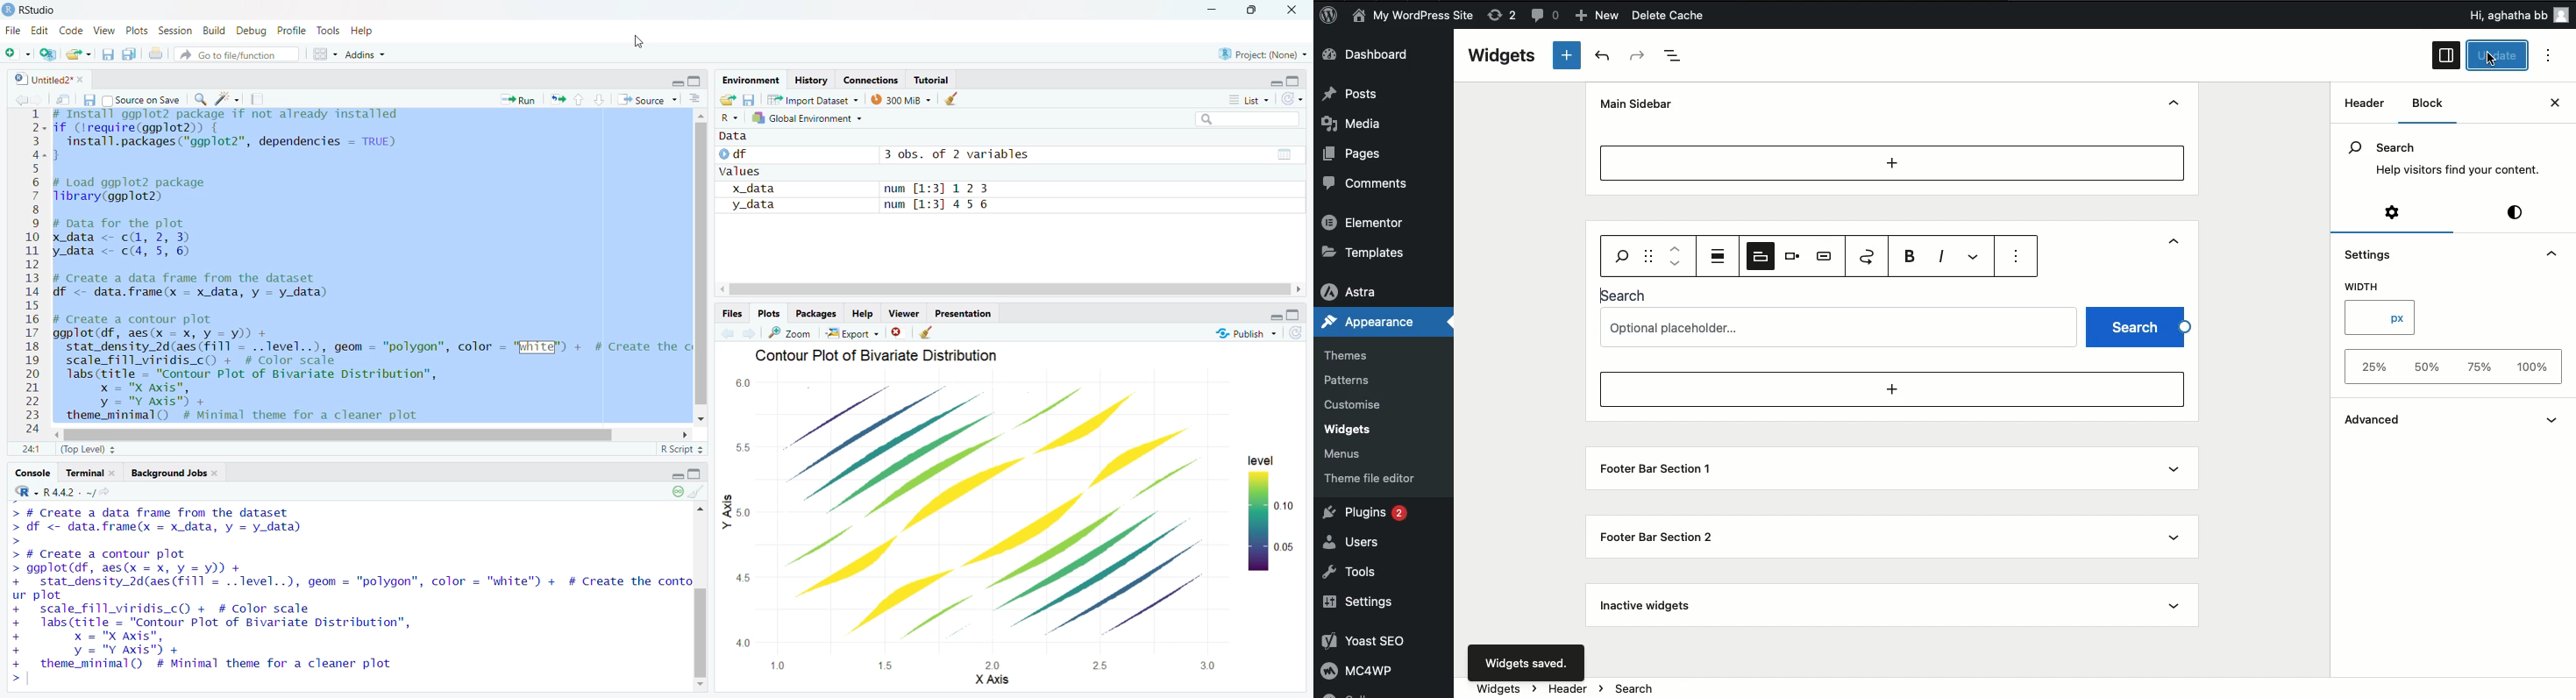  I want to click on 0.10  0.05, so click(1272, 524).